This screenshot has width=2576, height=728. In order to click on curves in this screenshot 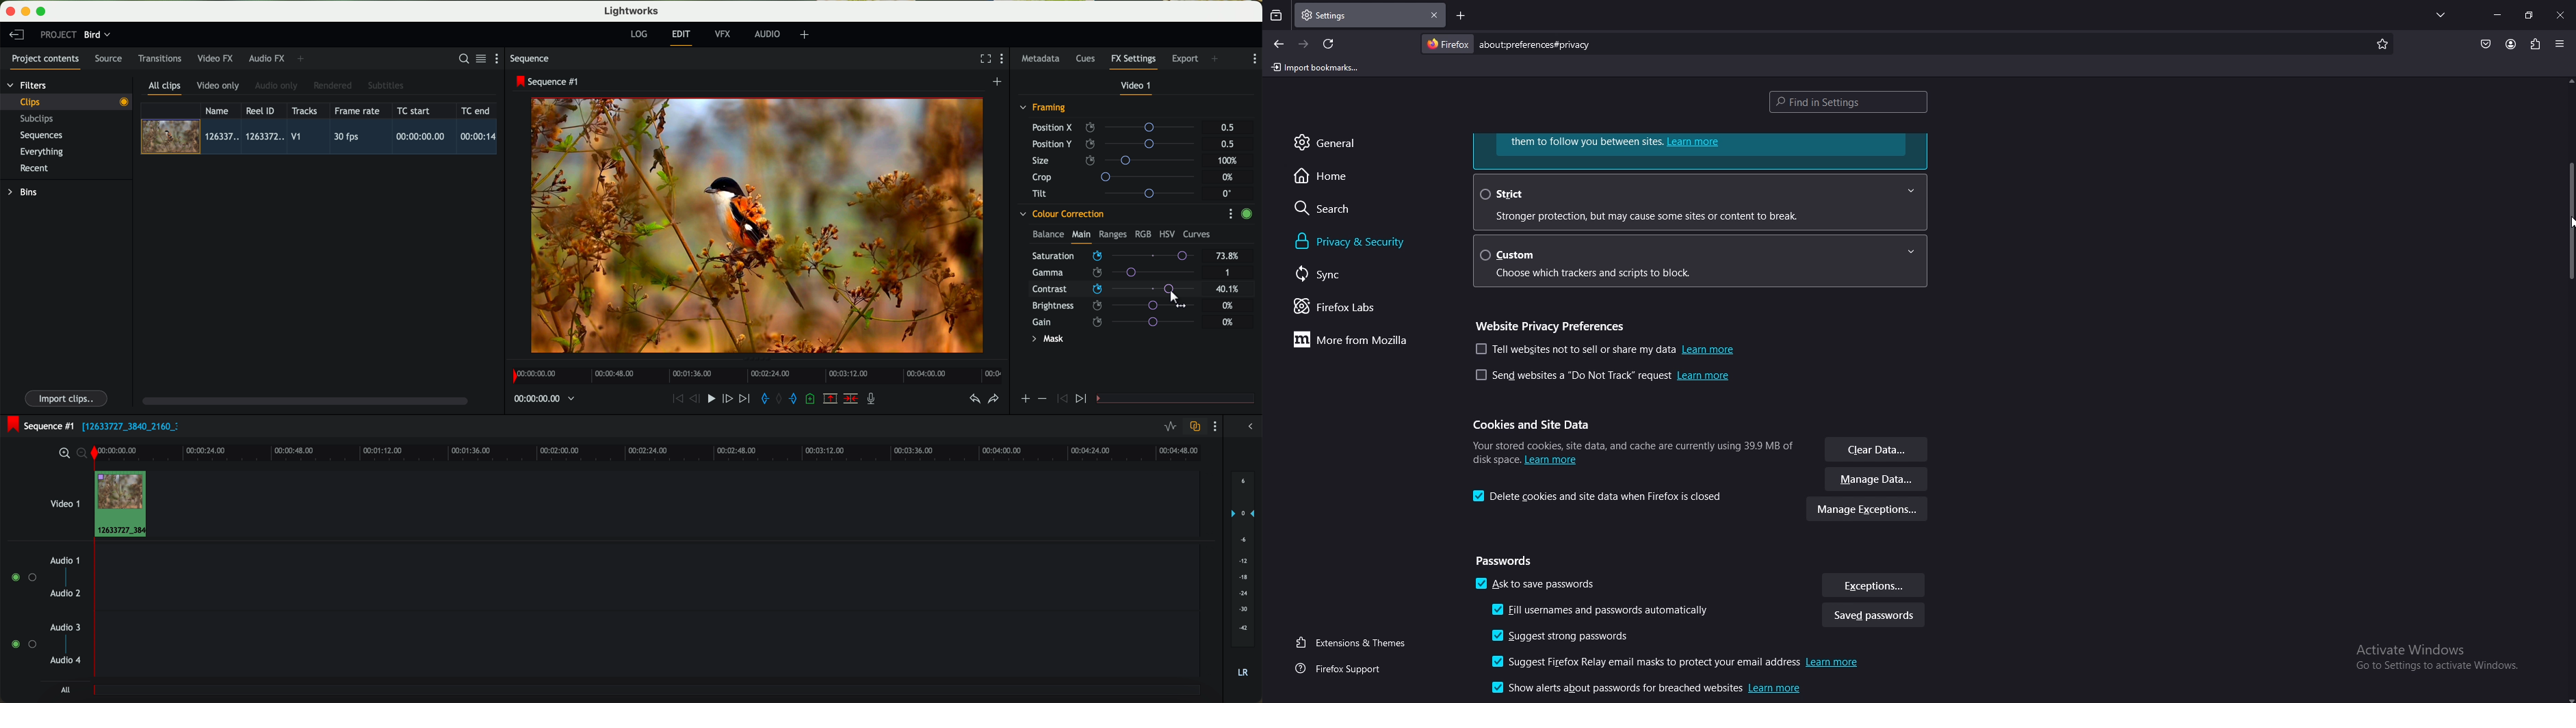, I will do `click(1197, 235)`.